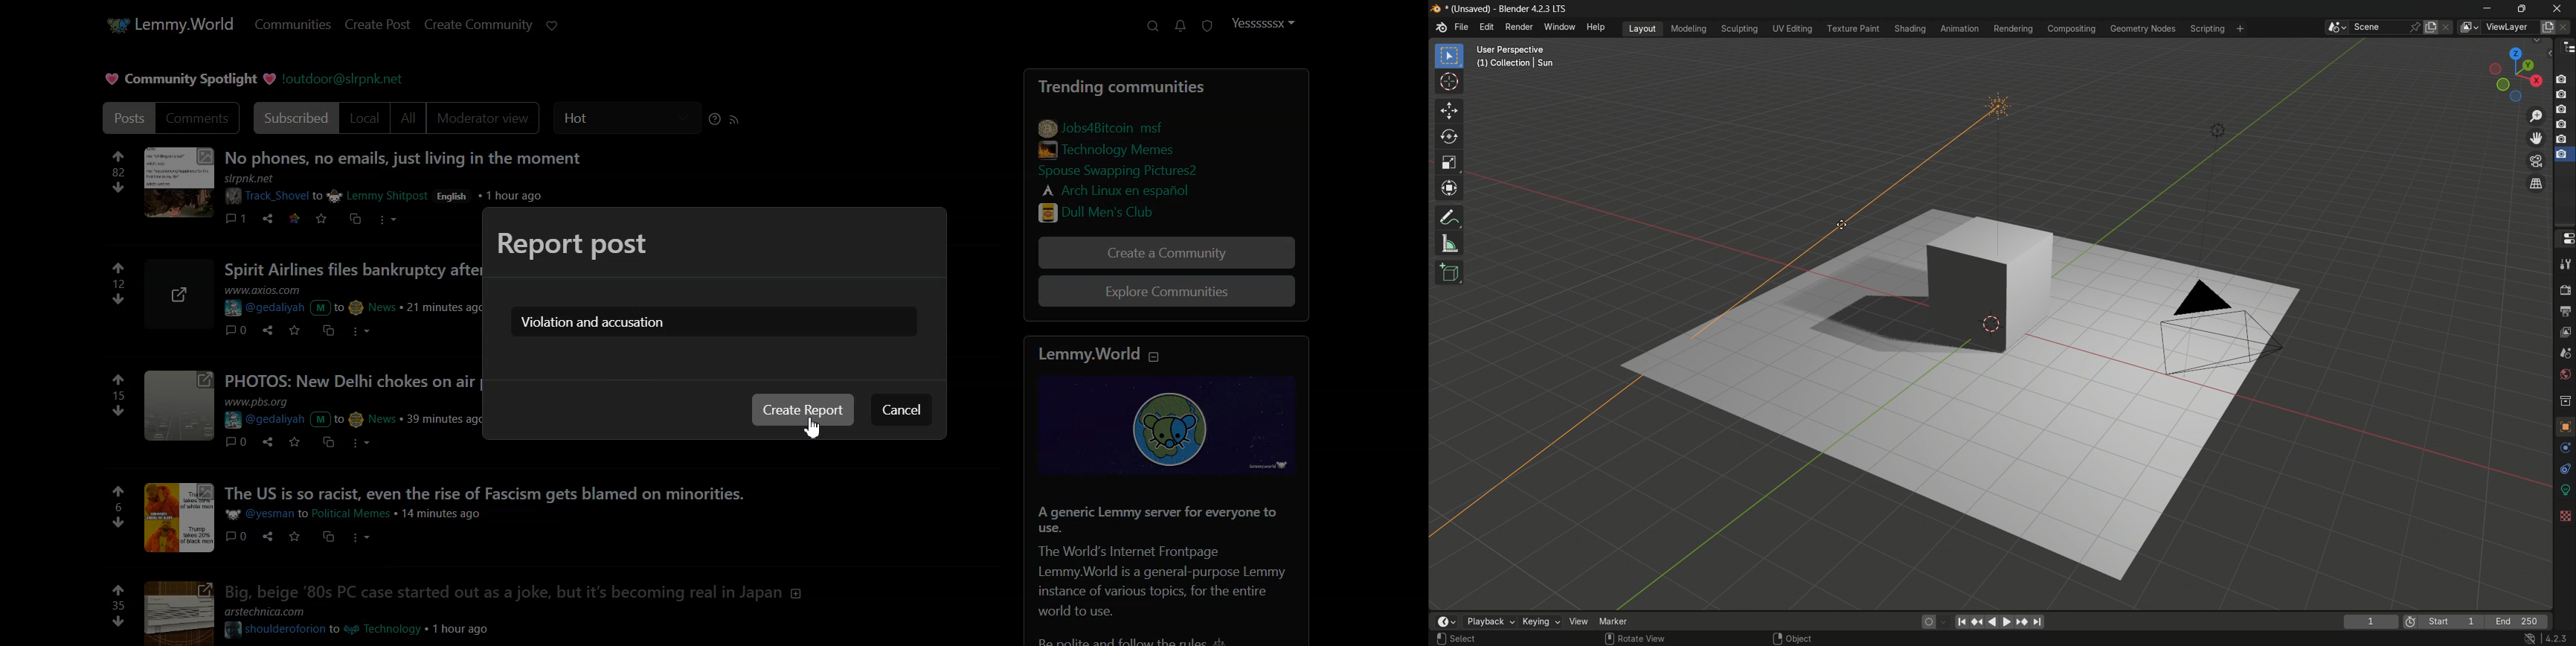 This screenshot has width=2576, height=672. What do you see at coordinates (120, 380) in the screenshot?
I see `upvote` at bounding box center [120, 380].